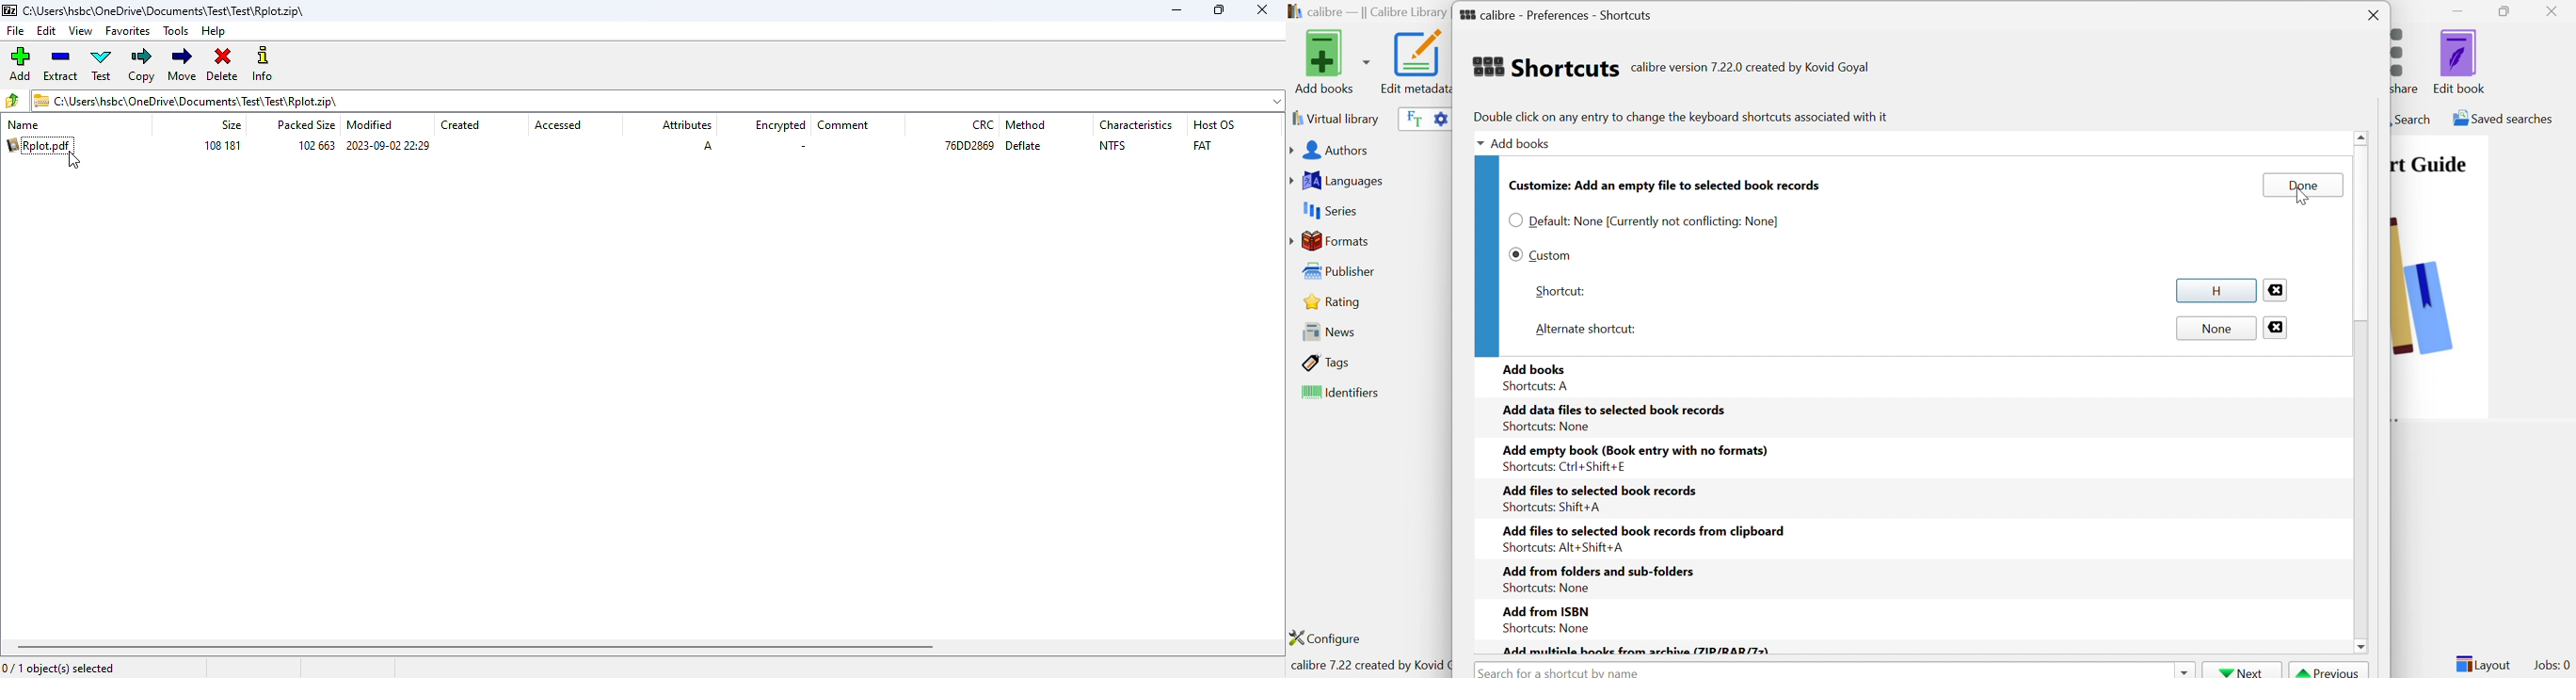 The width and height of the screenshot is (2576, 700). What do you see at coordinates (128, 31) in the screenshot?
I see `favorites` at bounding box center [128, 31].